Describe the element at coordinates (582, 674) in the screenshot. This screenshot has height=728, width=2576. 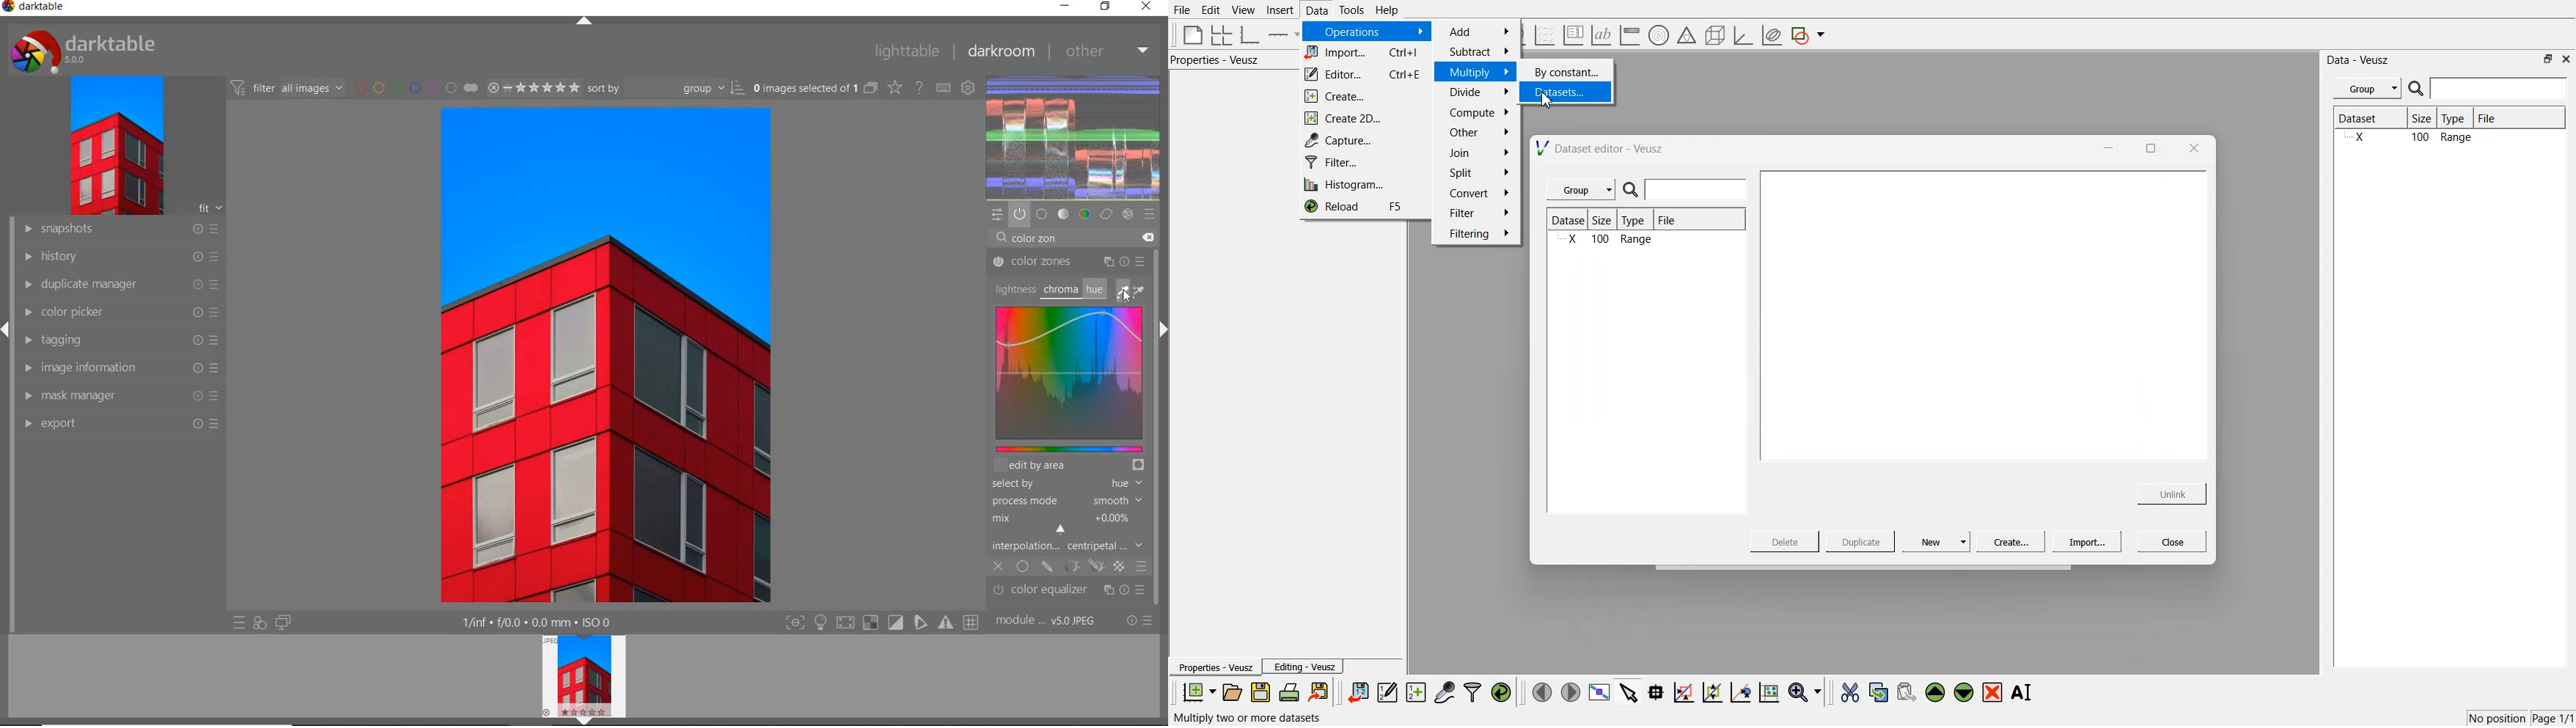
I see `image preview` at that location.